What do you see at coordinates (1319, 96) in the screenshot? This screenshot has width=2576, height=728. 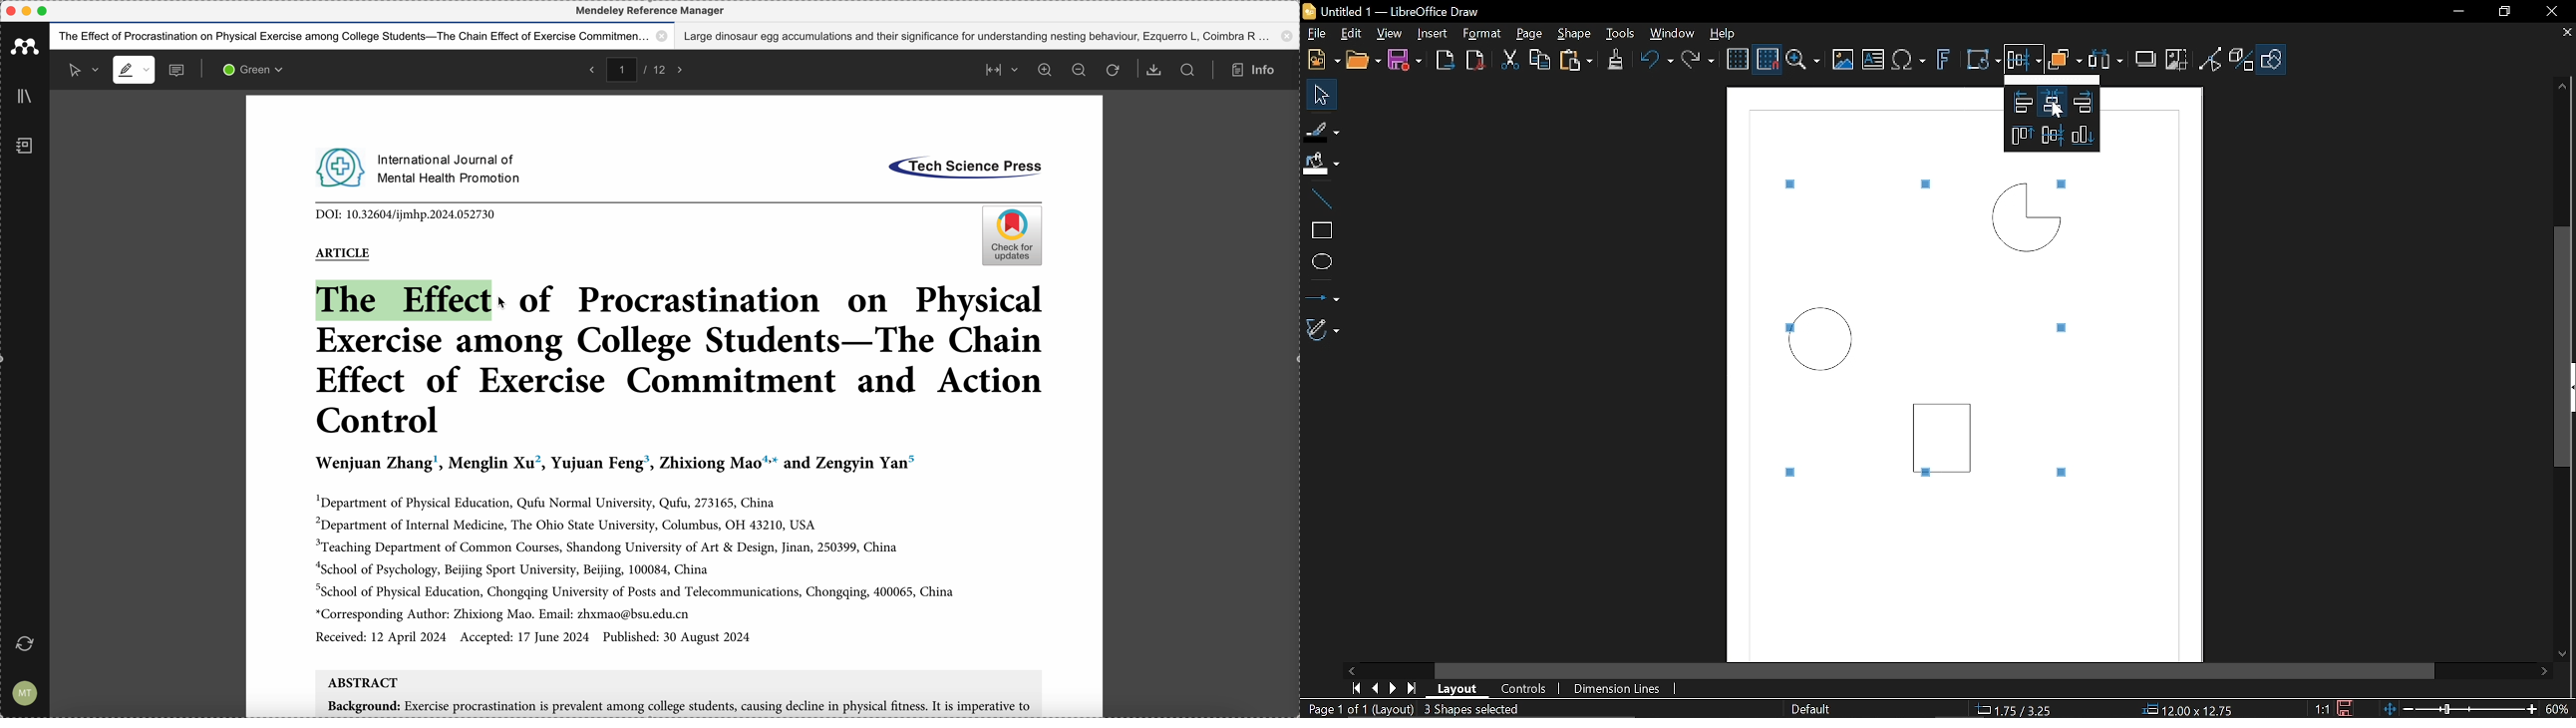 I see `Select` at bounding box center [1319, 96].